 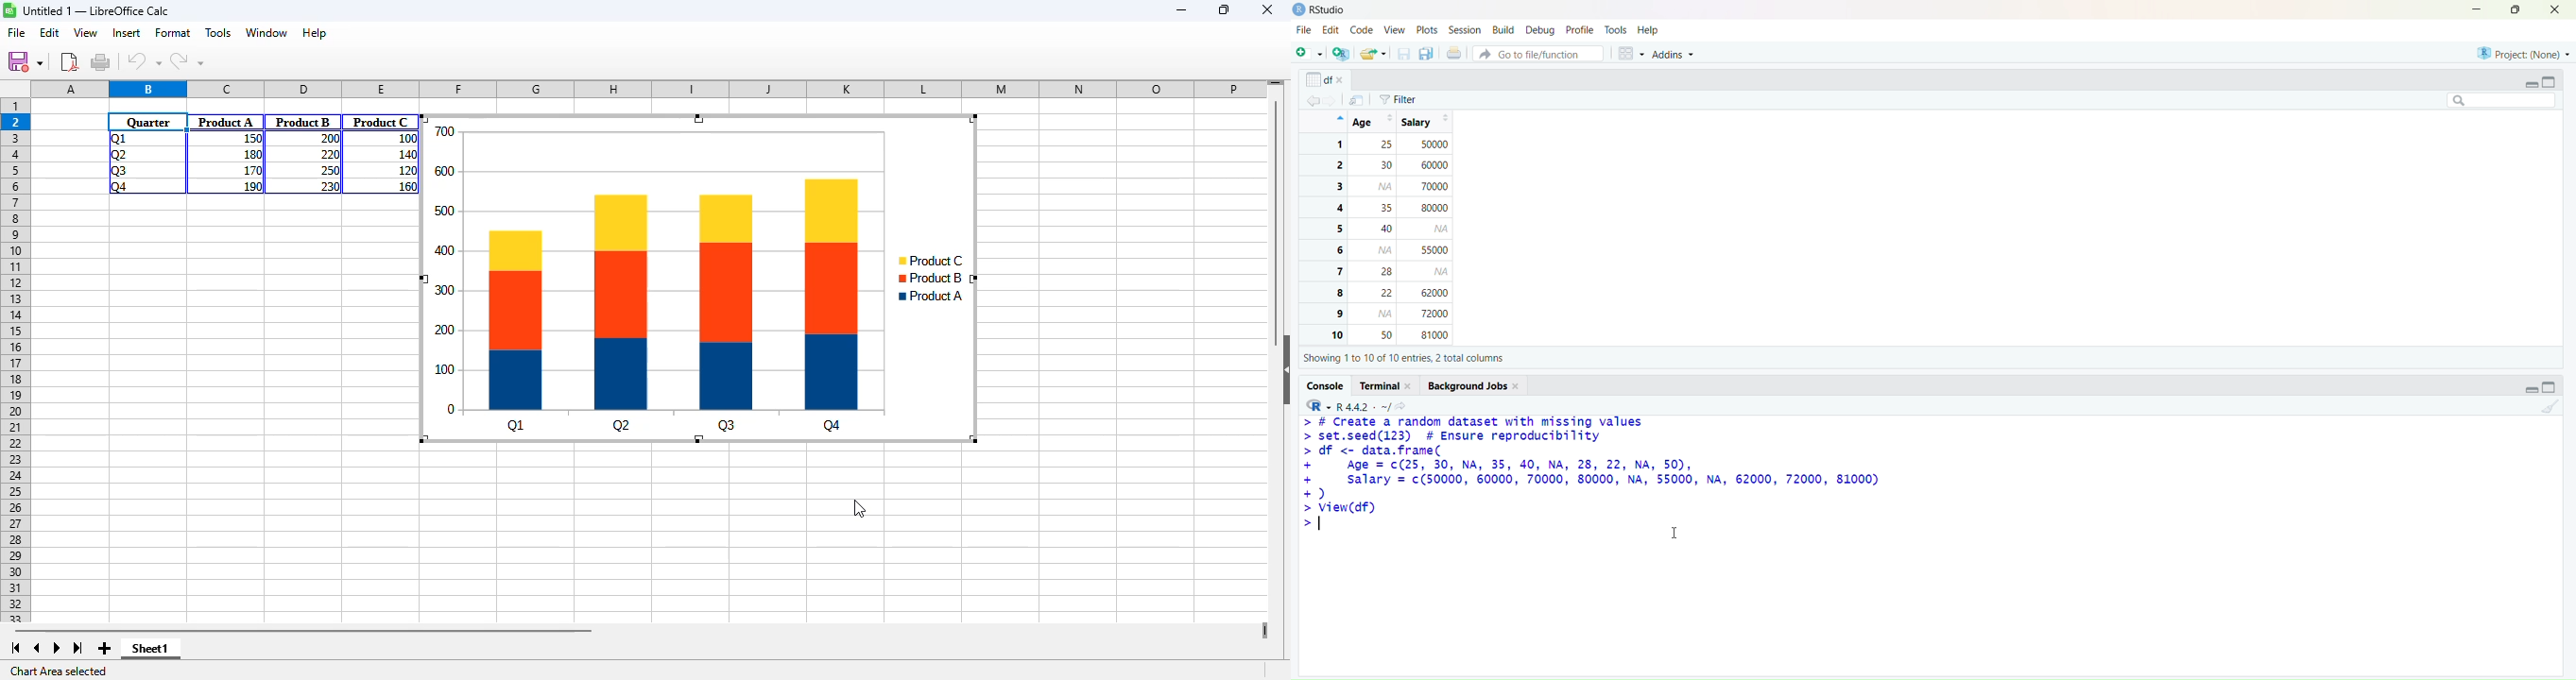 What do you see at coordinates (1579, 29) in the screenshot?
I see `profile` at bounding box center [1579, 29].